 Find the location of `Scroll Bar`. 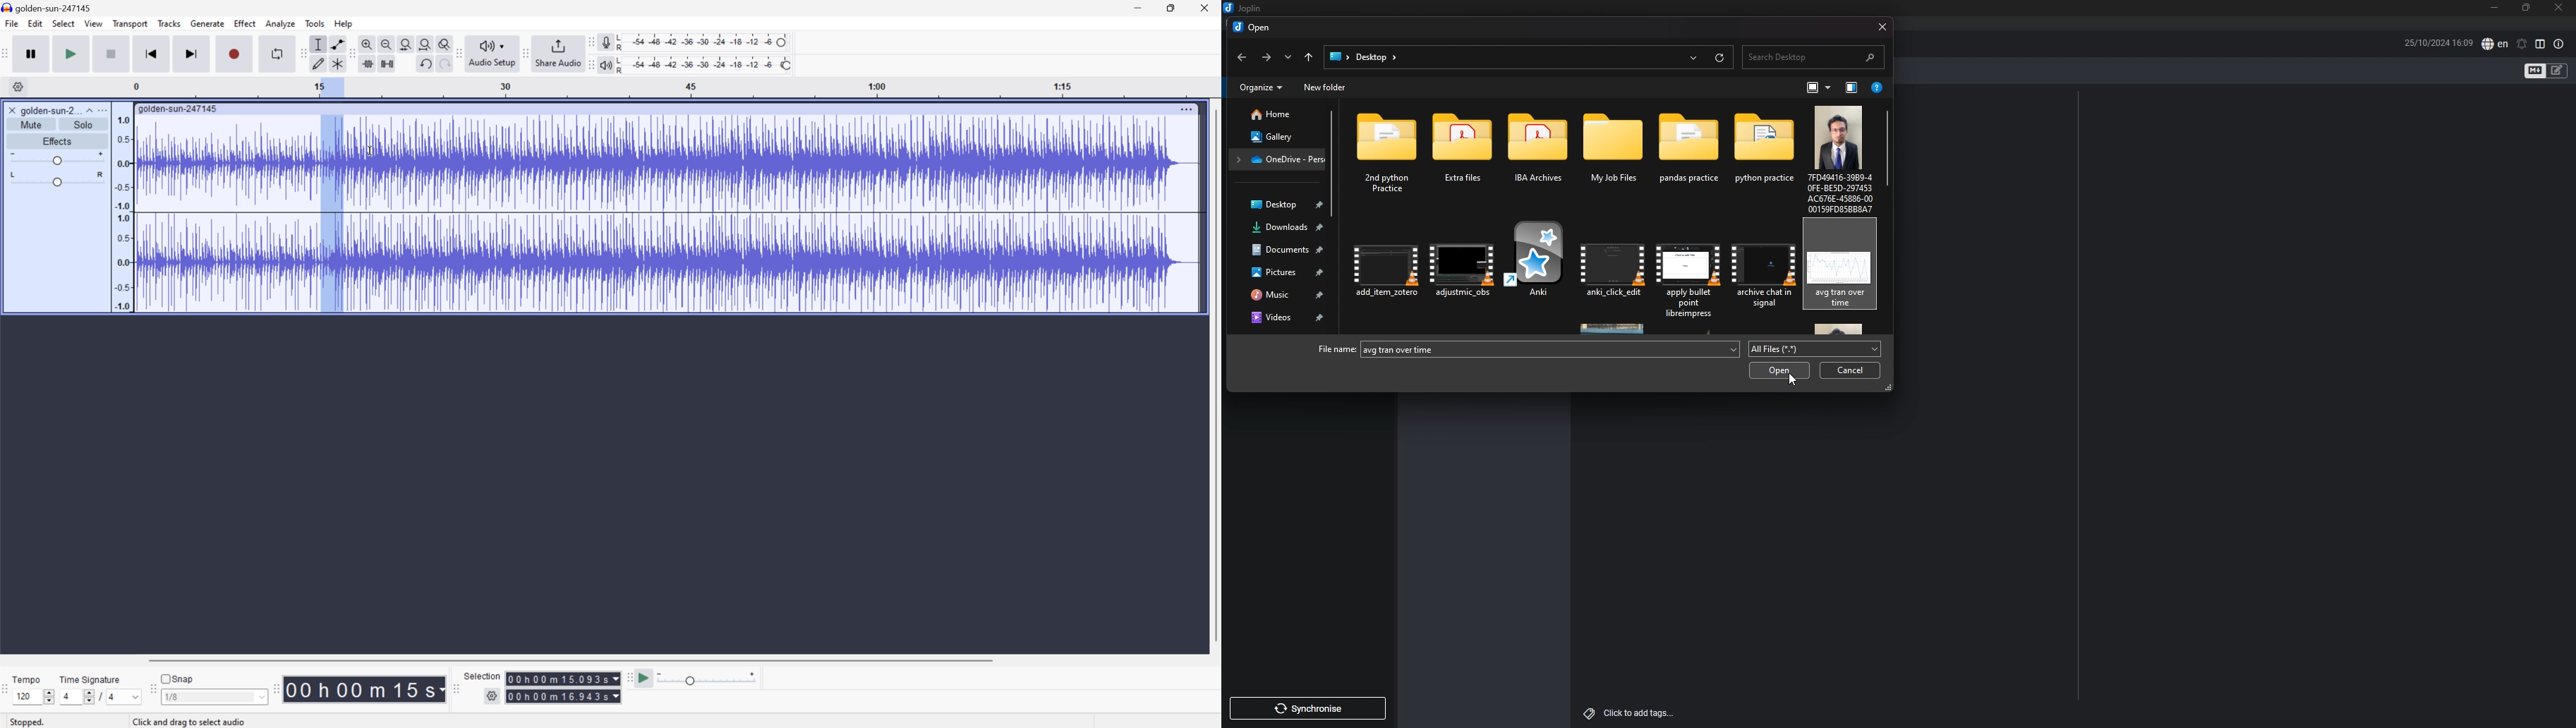

Scroll Bar is located at coordinates (1214, 376).